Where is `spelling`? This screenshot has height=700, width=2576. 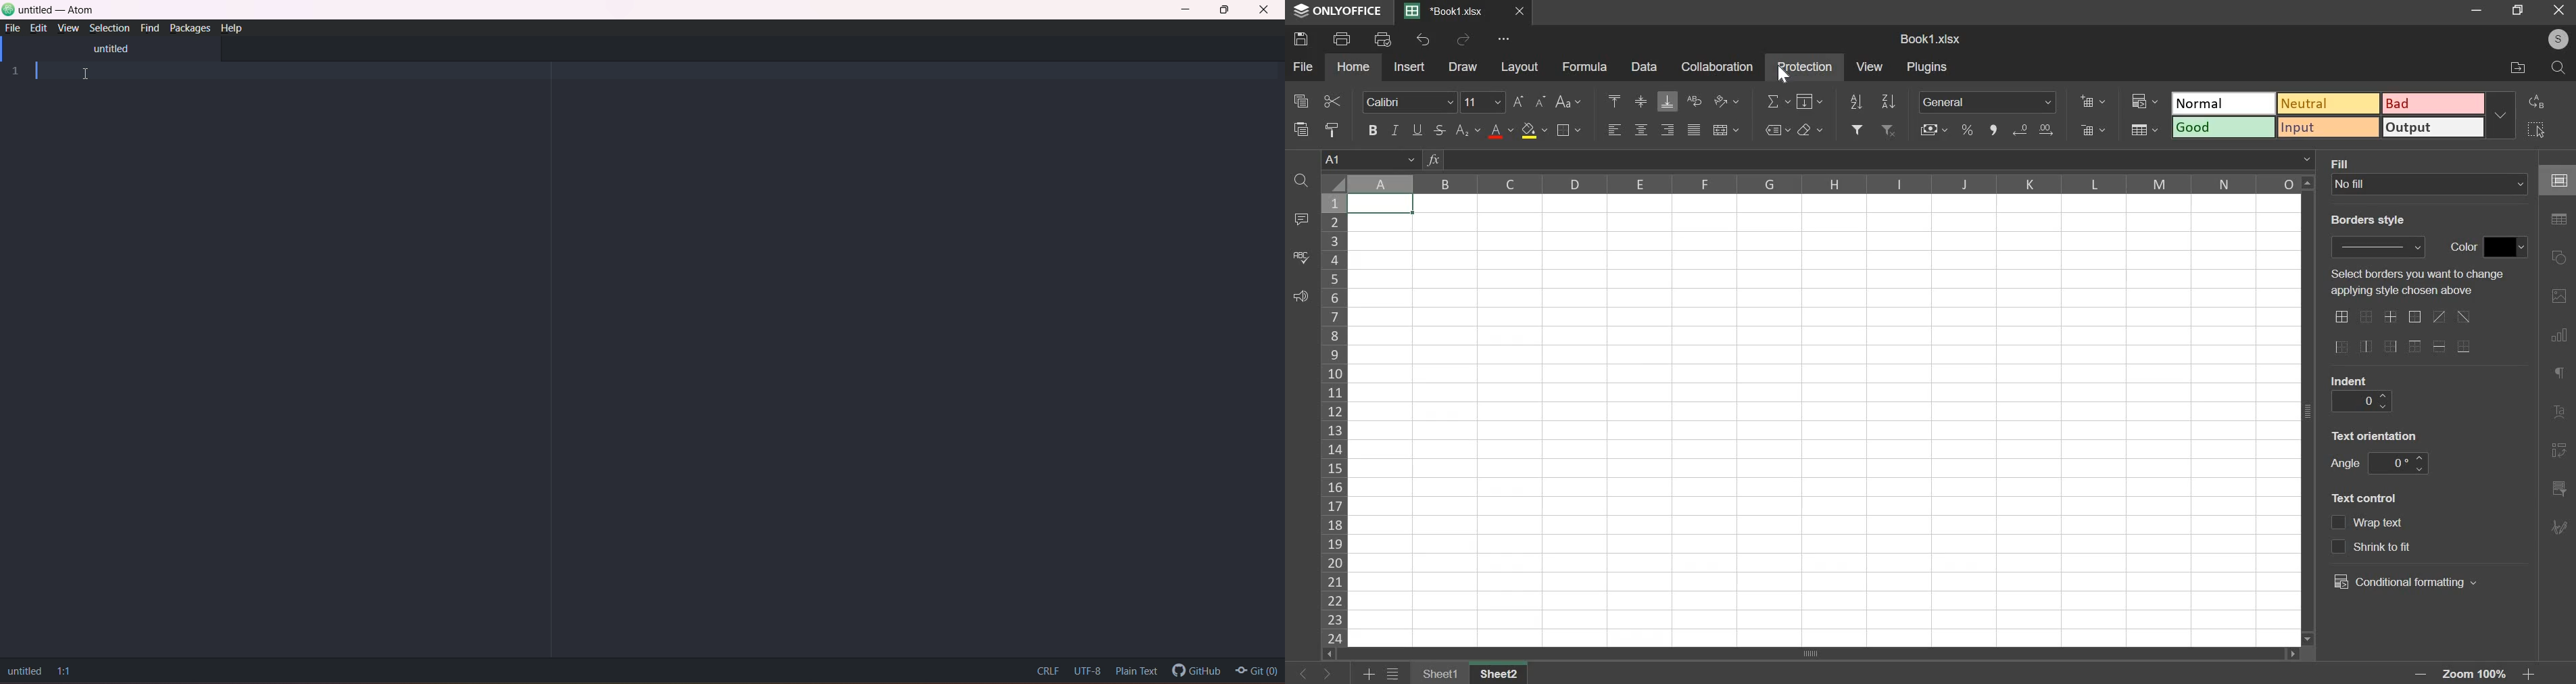
spelling is located at coordinates (1301, 257).